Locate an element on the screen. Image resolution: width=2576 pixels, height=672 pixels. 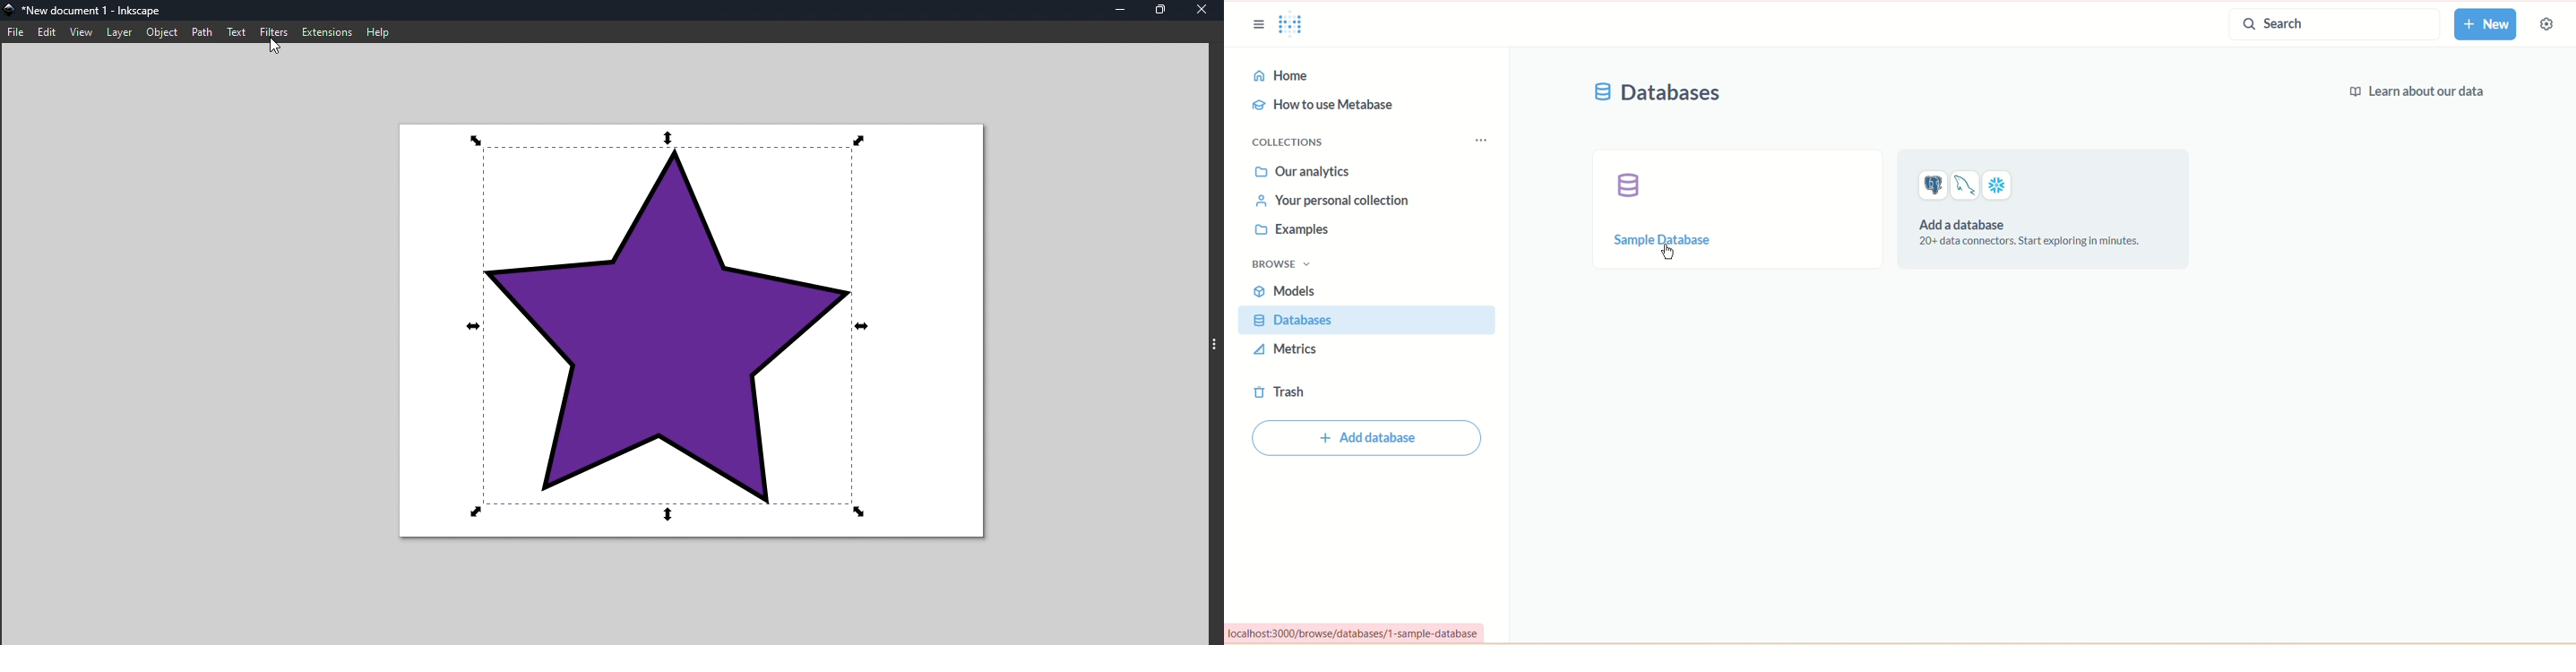
home is located at coordinates (1365, 77).